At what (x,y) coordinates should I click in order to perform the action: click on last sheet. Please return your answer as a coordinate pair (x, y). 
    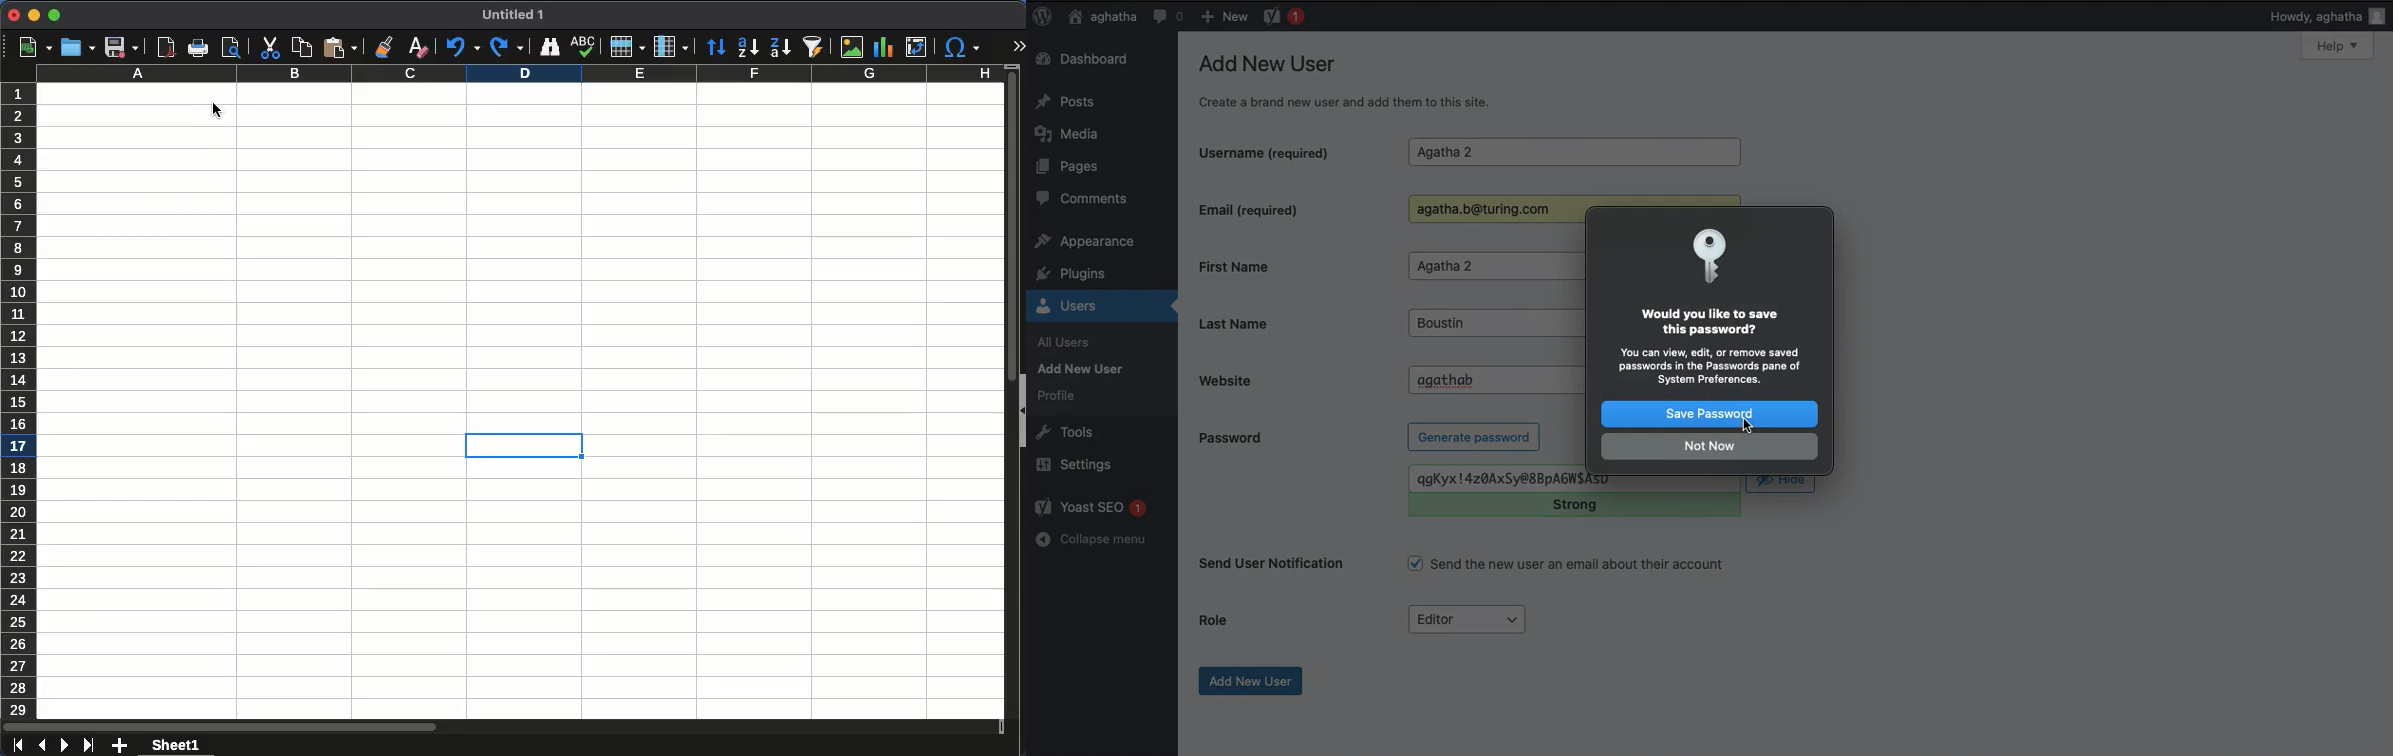
    Looking at the image, I should click on (90, 744).